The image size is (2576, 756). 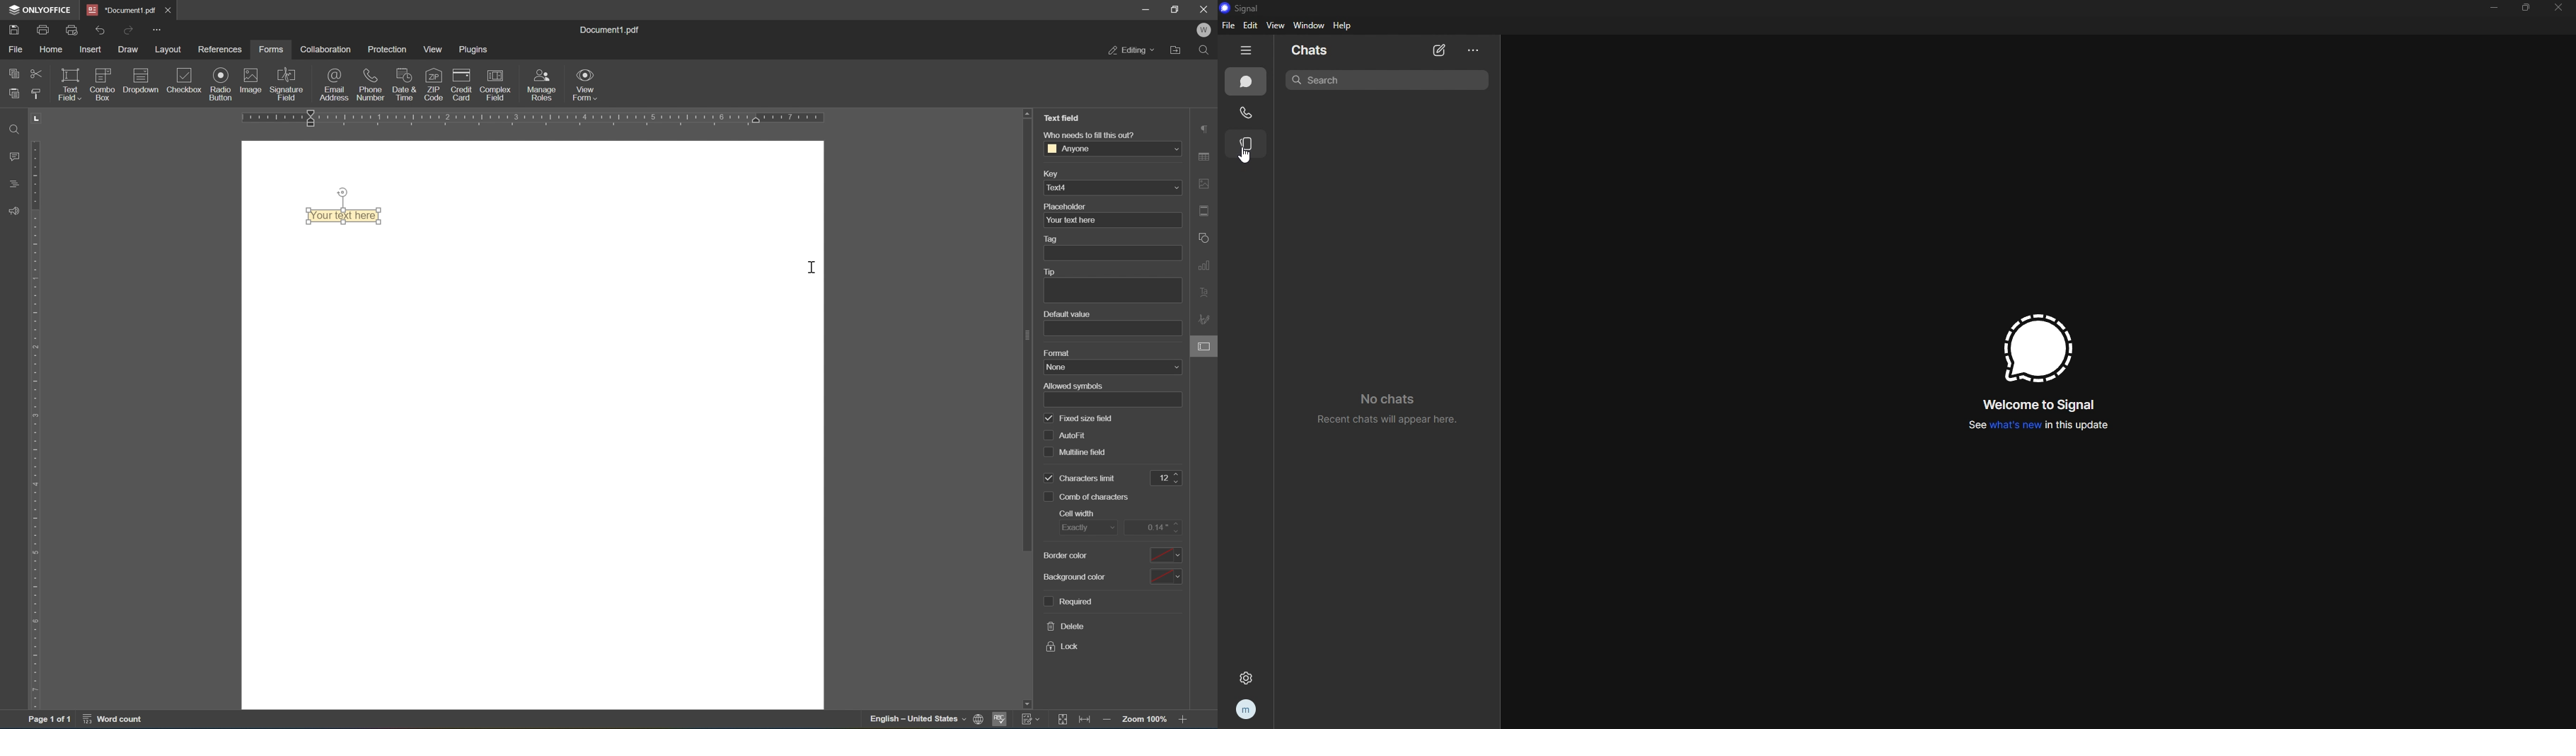 What do you see at coordinates (998, 720) in the screenshot?
I see `spell checking` at bounding box center [998, 720].